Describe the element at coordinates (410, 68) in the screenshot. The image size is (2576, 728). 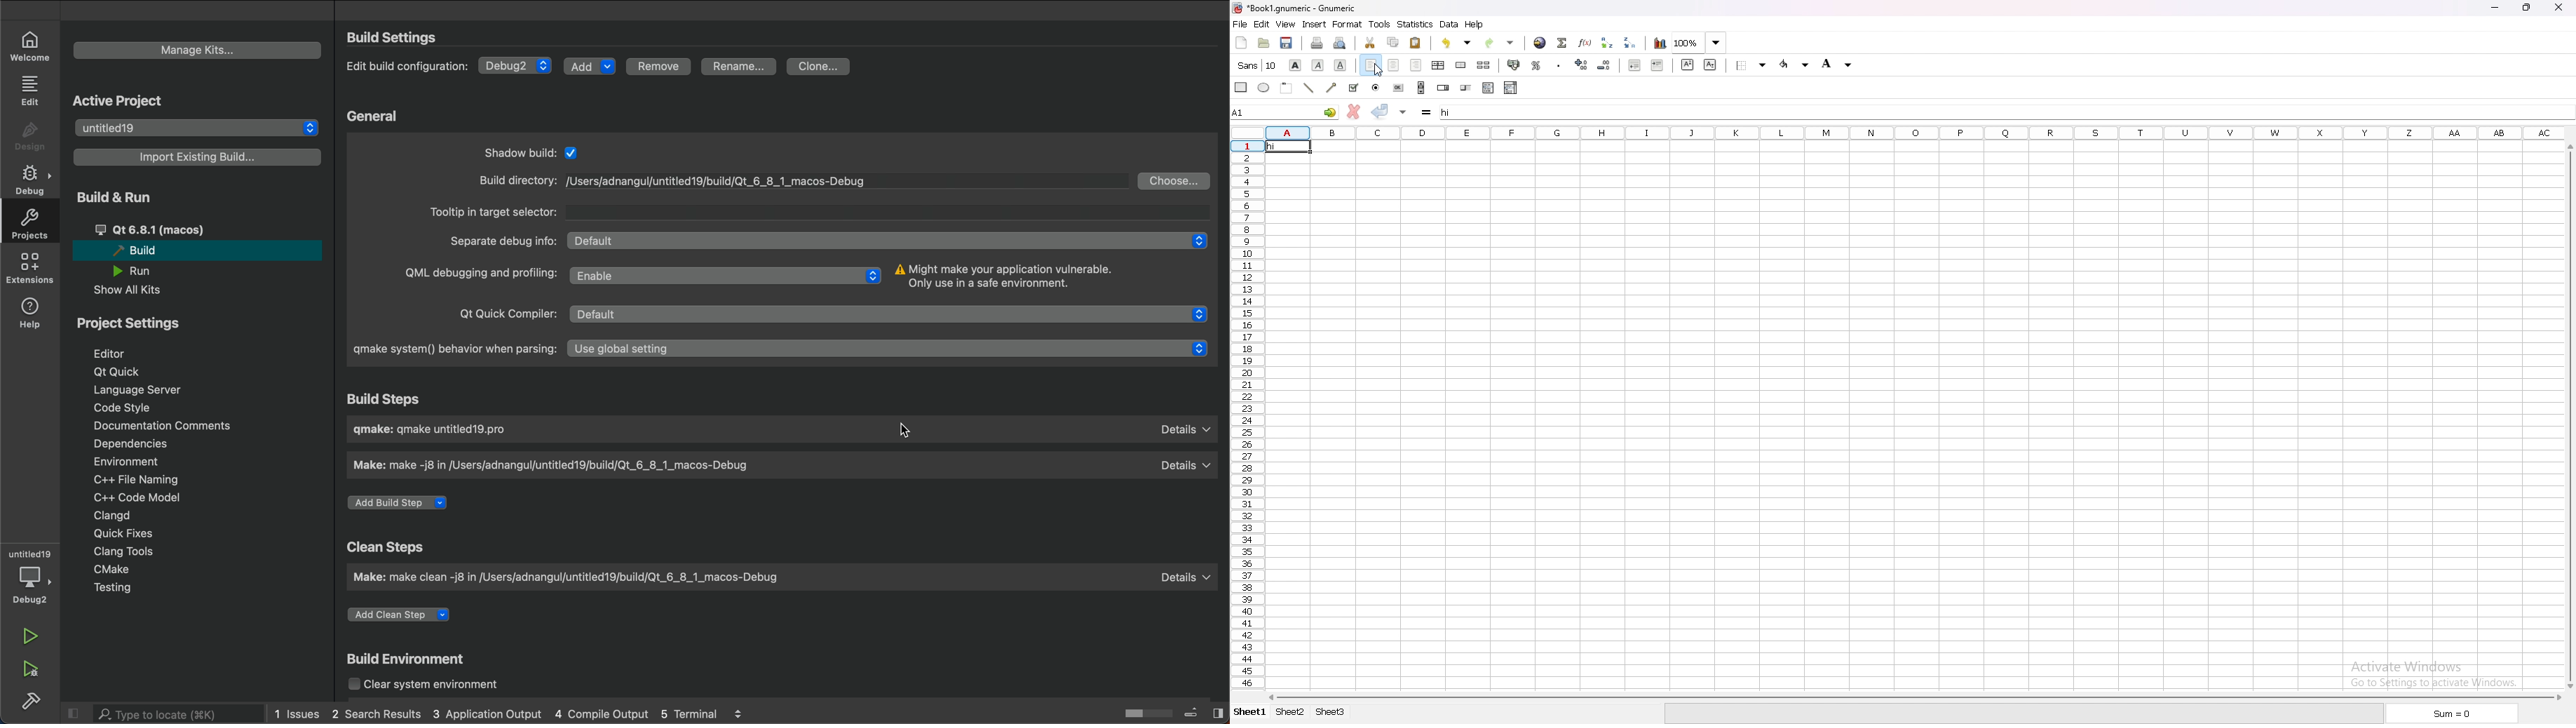
I see `edit build configuration ` at that location.